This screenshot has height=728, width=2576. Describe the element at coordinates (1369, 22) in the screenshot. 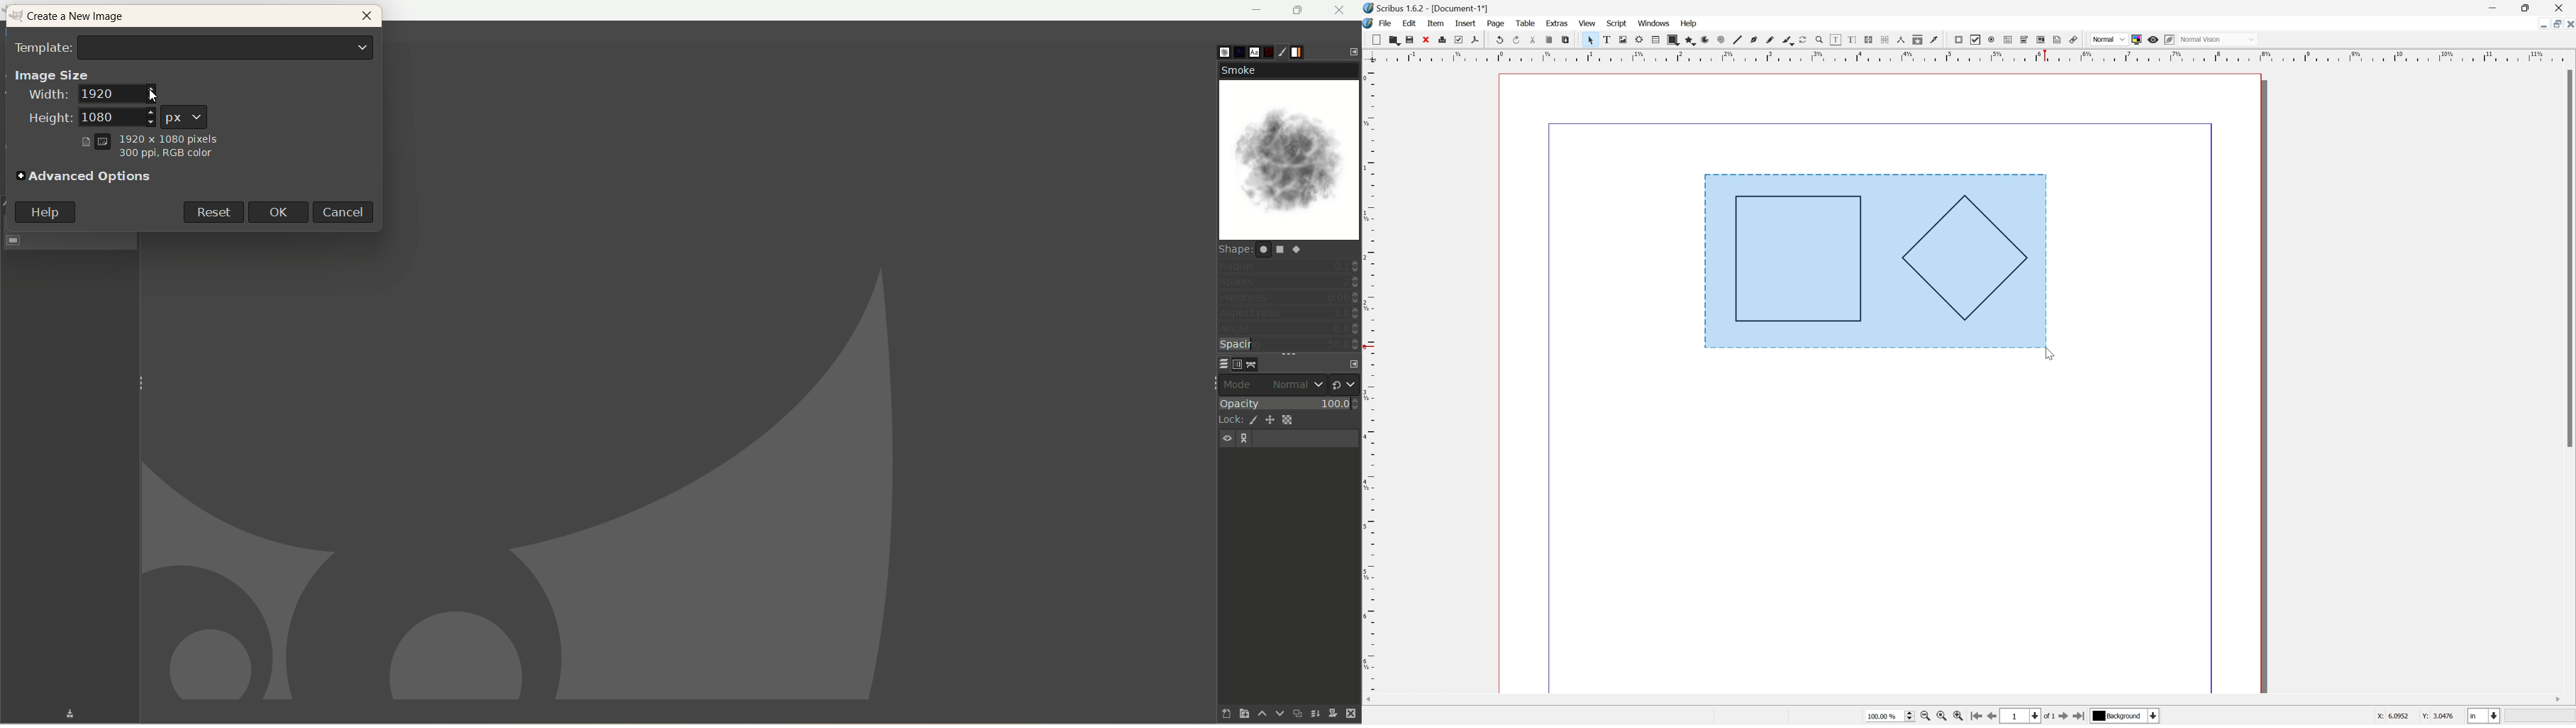

I see `application logo` at that location.